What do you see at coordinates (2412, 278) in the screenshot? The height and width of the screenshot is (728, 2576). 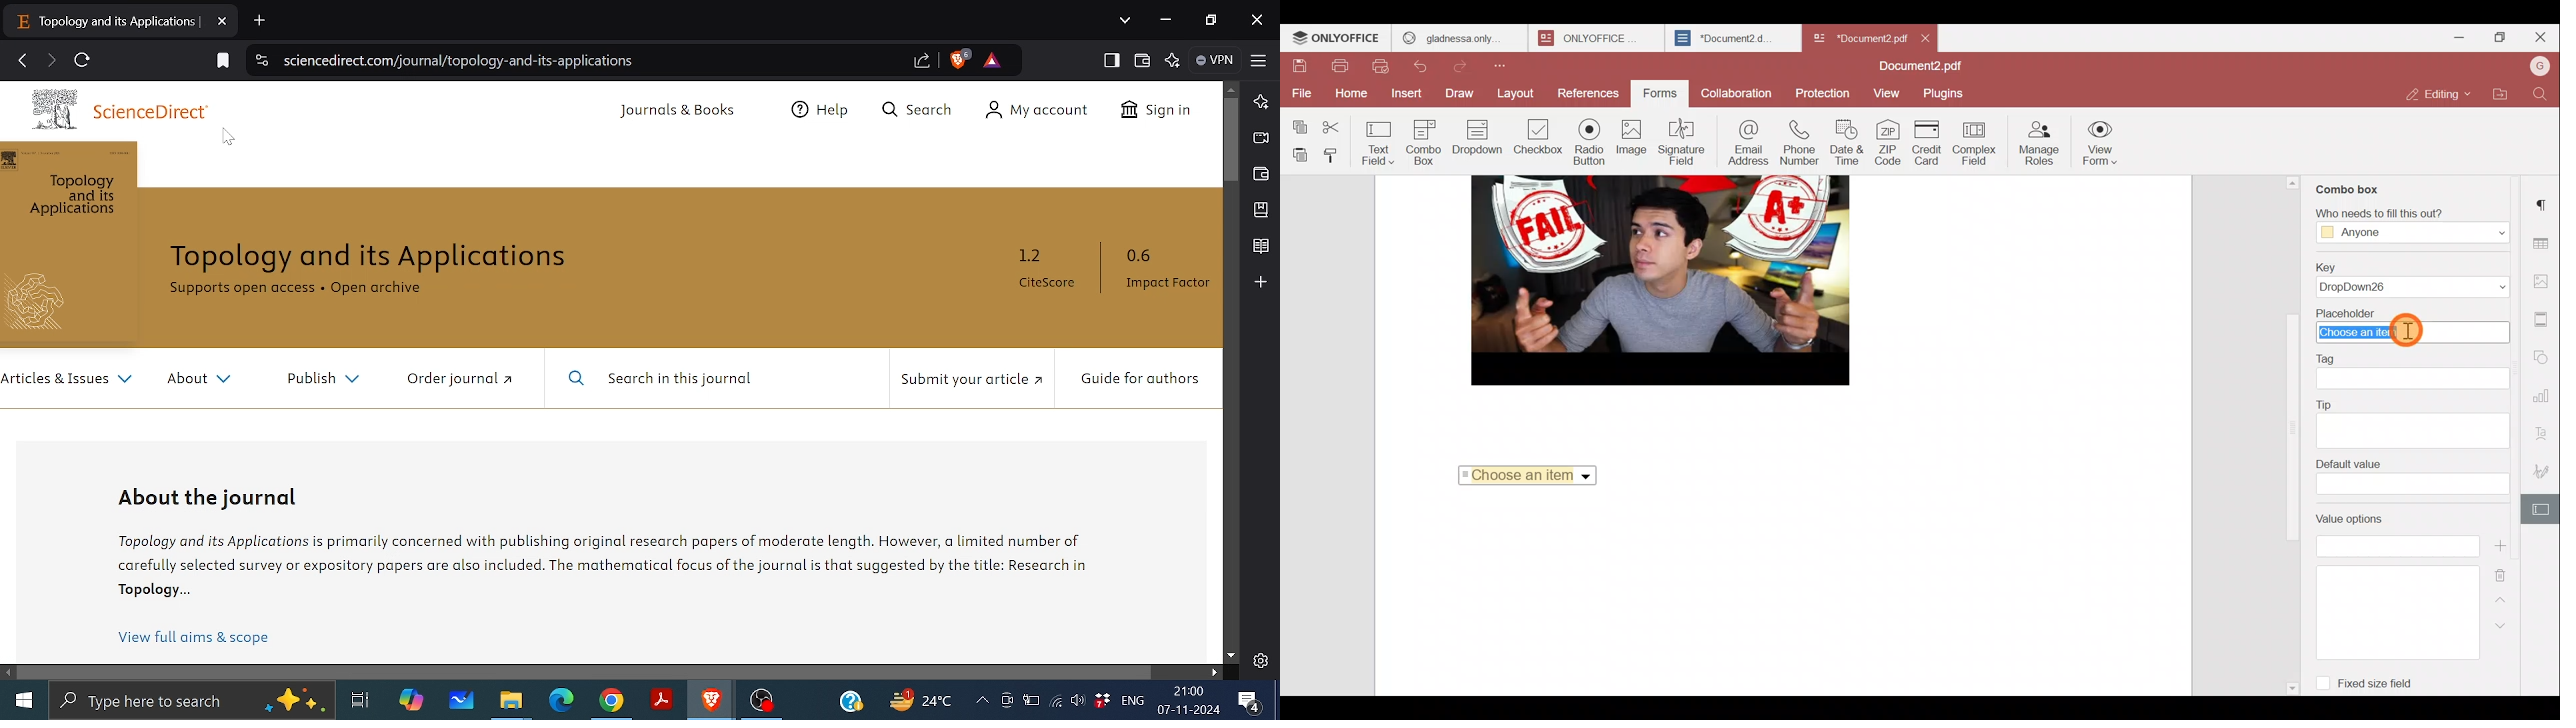 I see `Key` at bounding box center [2412, 278].